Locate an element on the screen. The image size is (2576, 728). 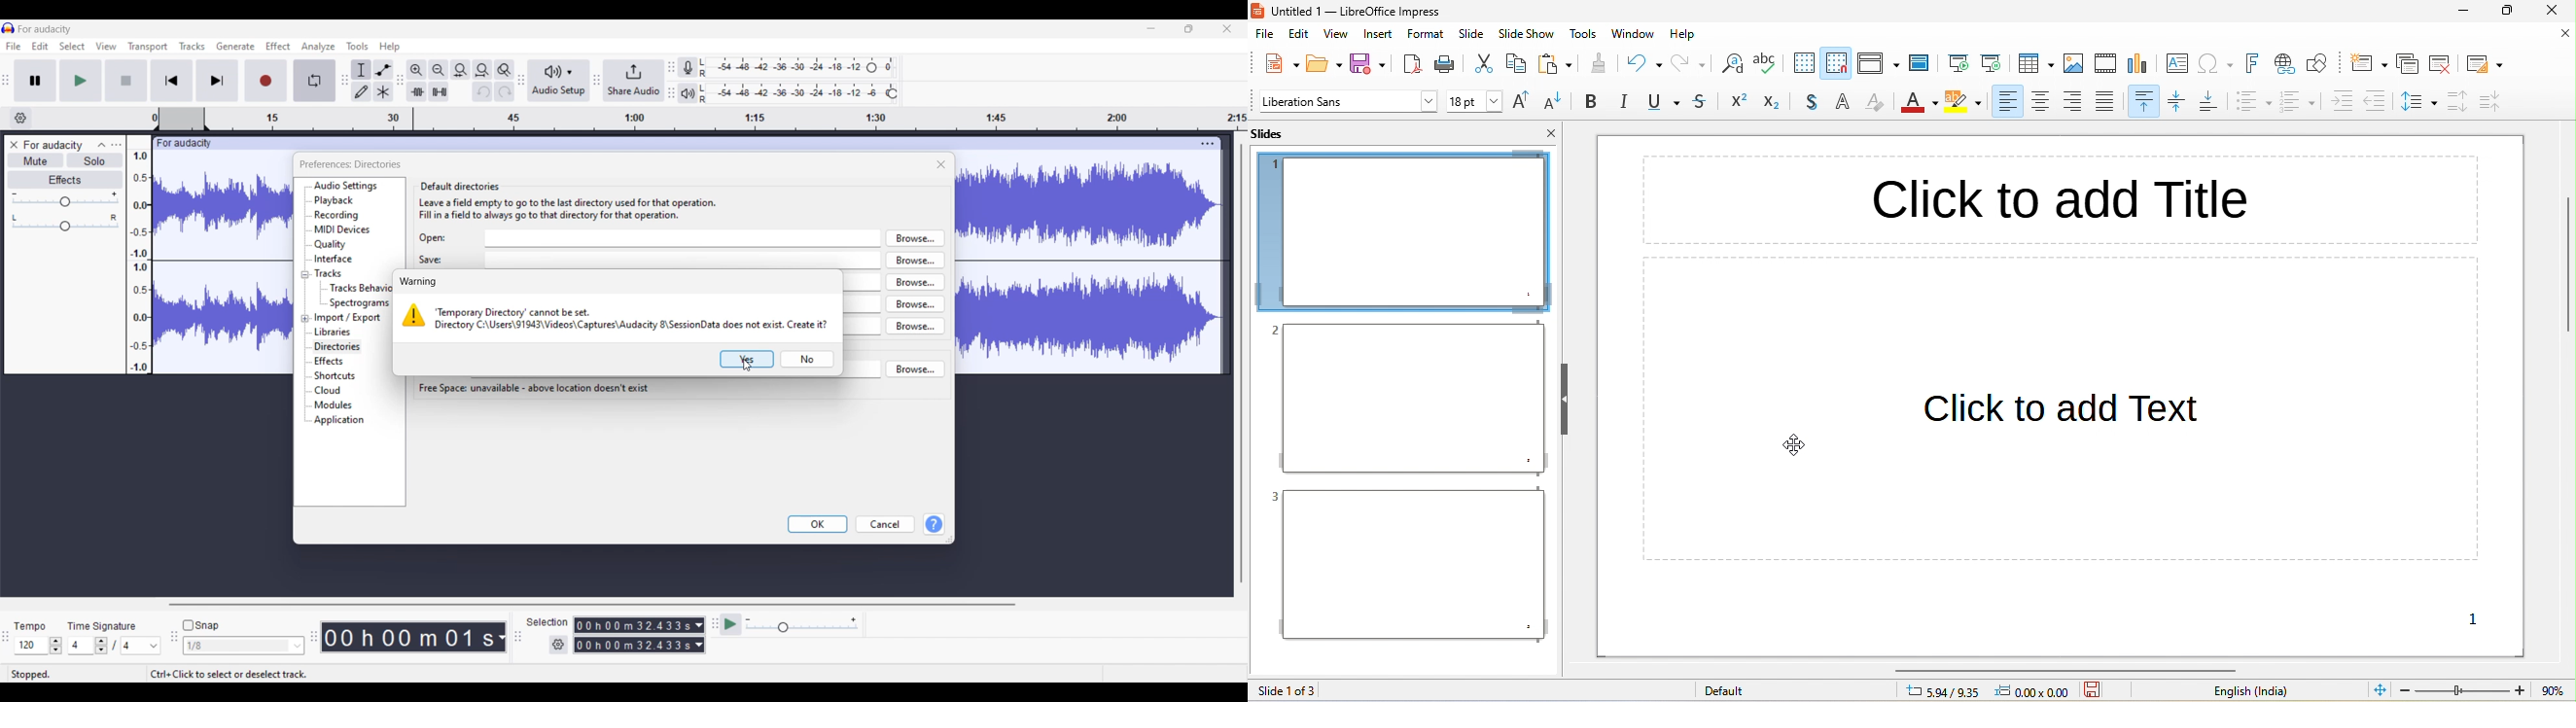
Play at speed/Play at speed once is located at coordinates (731, 625).